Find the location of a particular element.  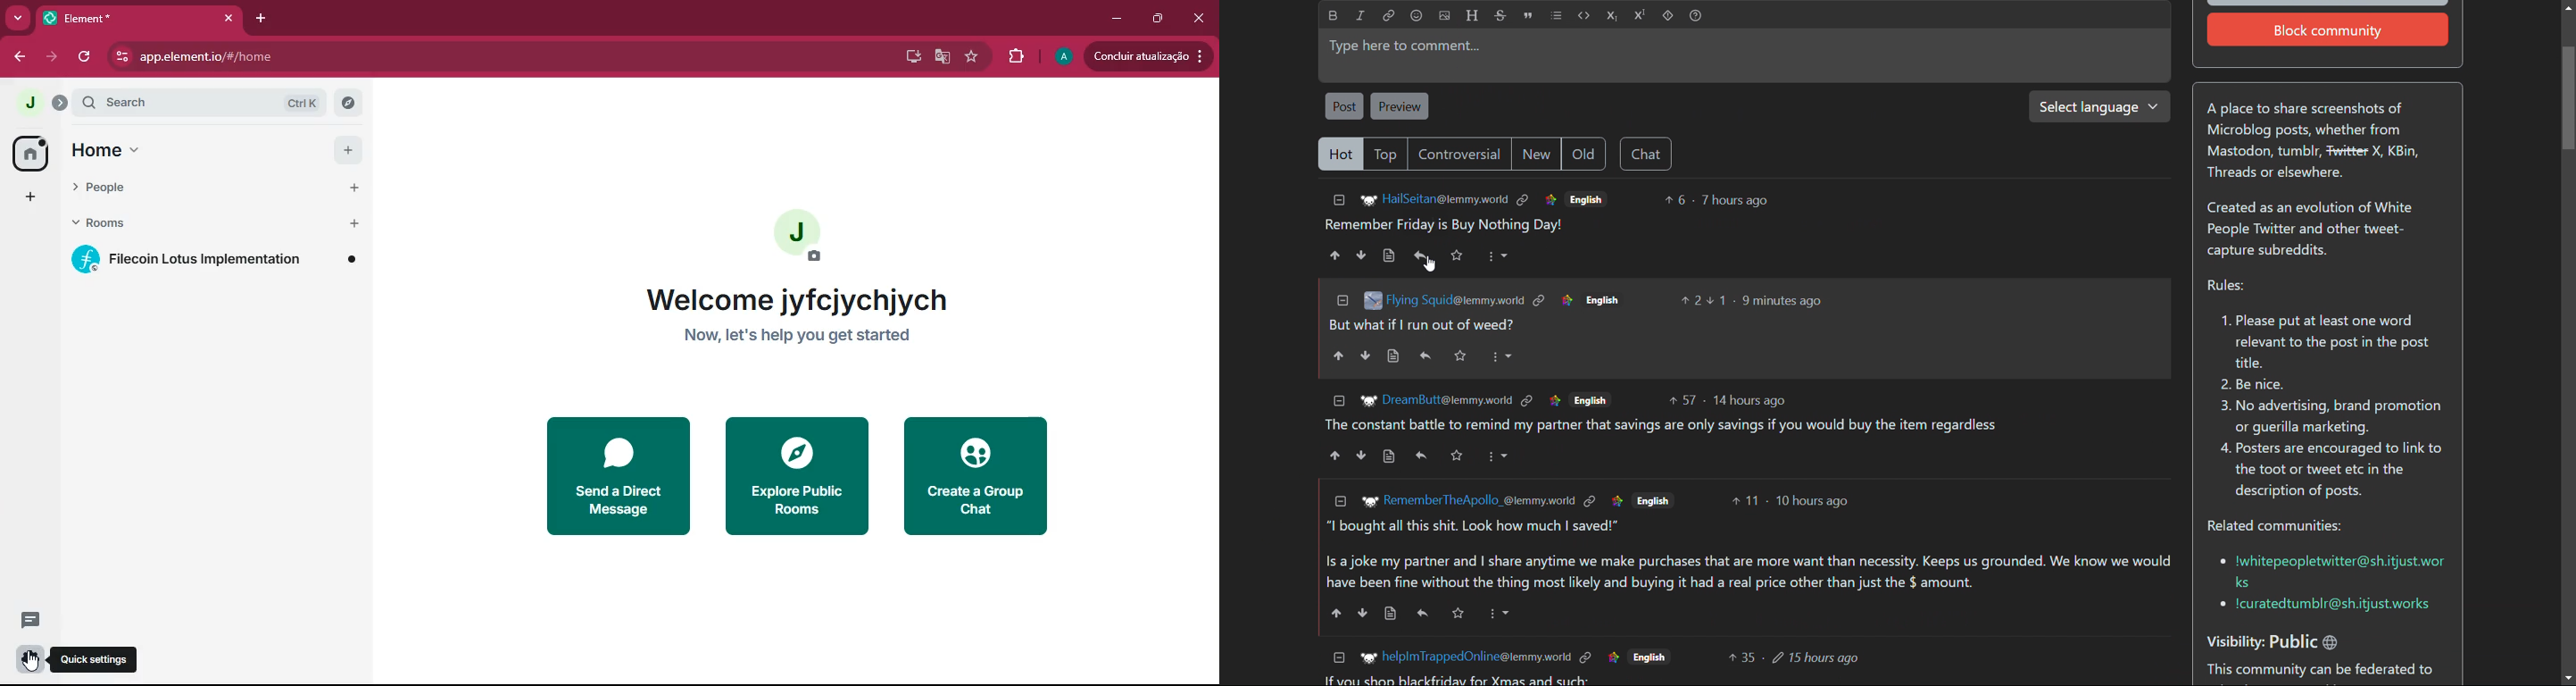

time of posting is located at coordinates (1749, 400).